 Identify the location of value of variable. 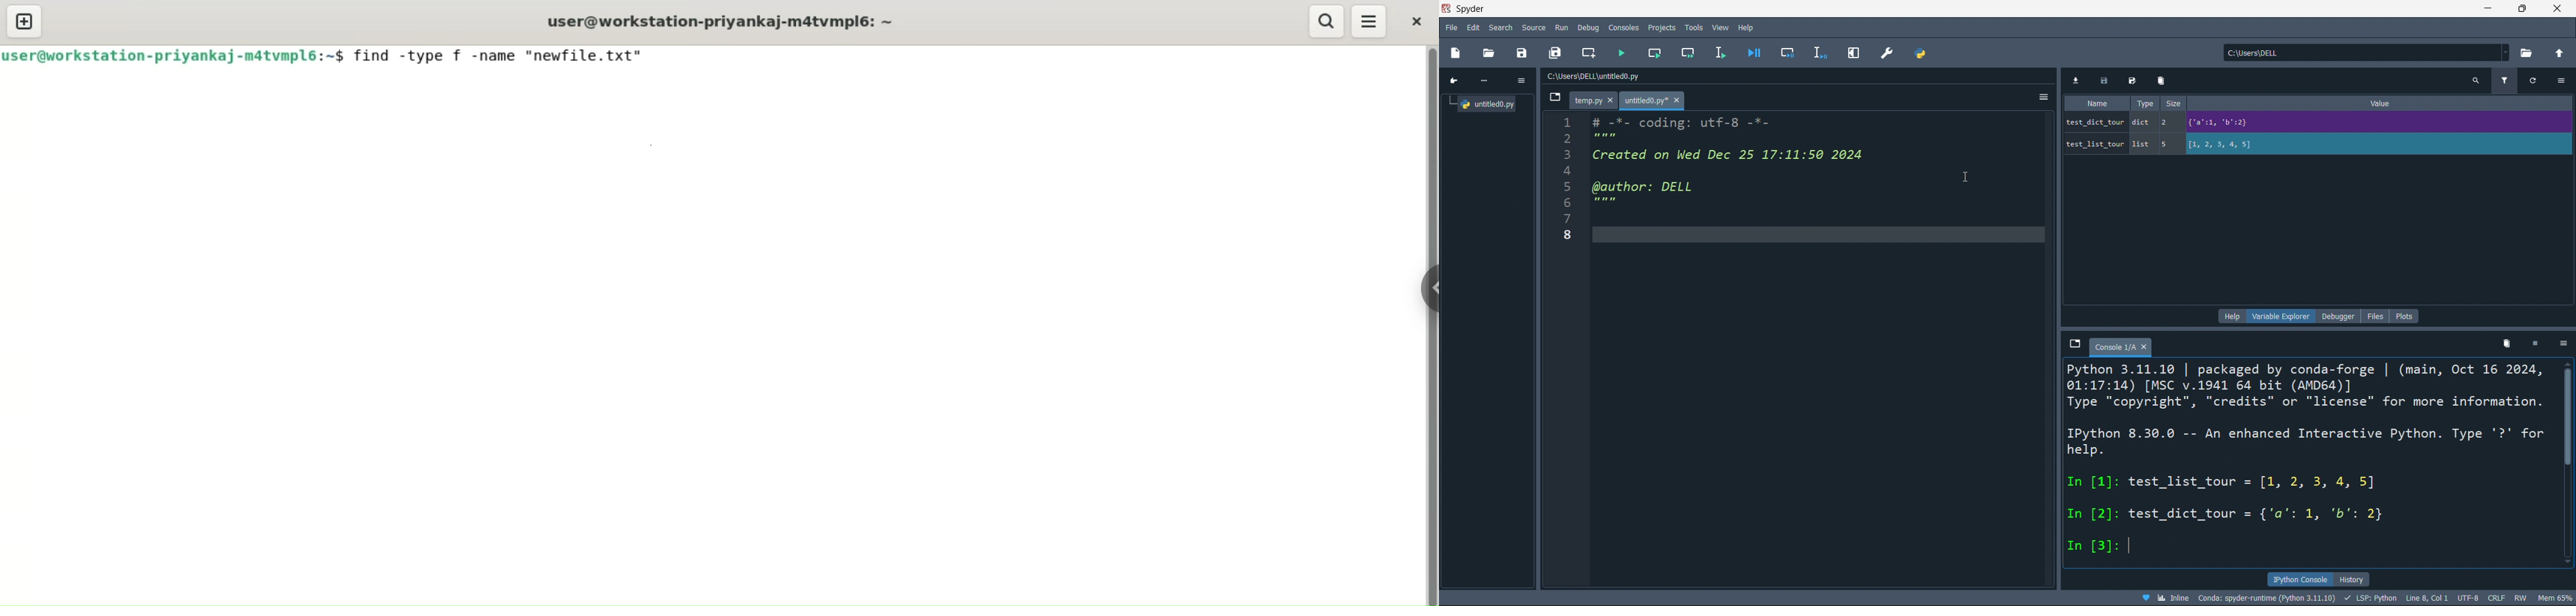
(2373, 144).